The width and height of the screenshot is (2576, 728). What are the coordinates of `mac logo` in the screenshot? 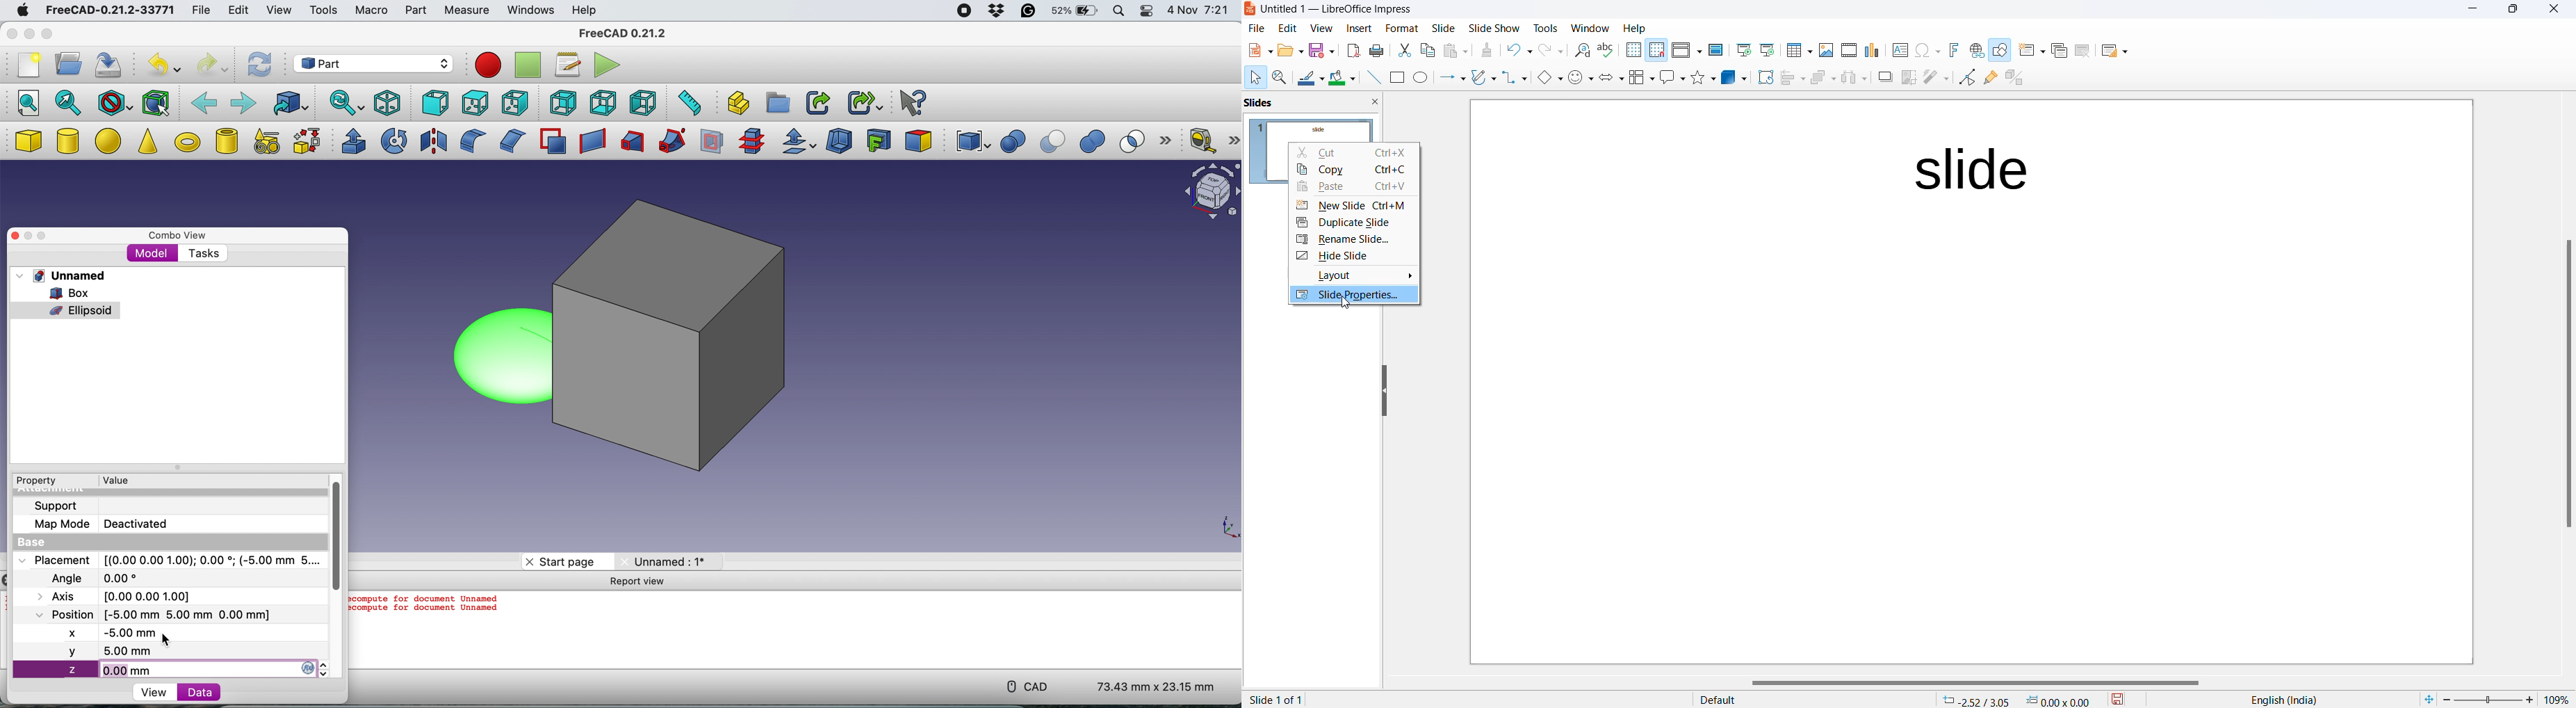 It's located at (20, 11).